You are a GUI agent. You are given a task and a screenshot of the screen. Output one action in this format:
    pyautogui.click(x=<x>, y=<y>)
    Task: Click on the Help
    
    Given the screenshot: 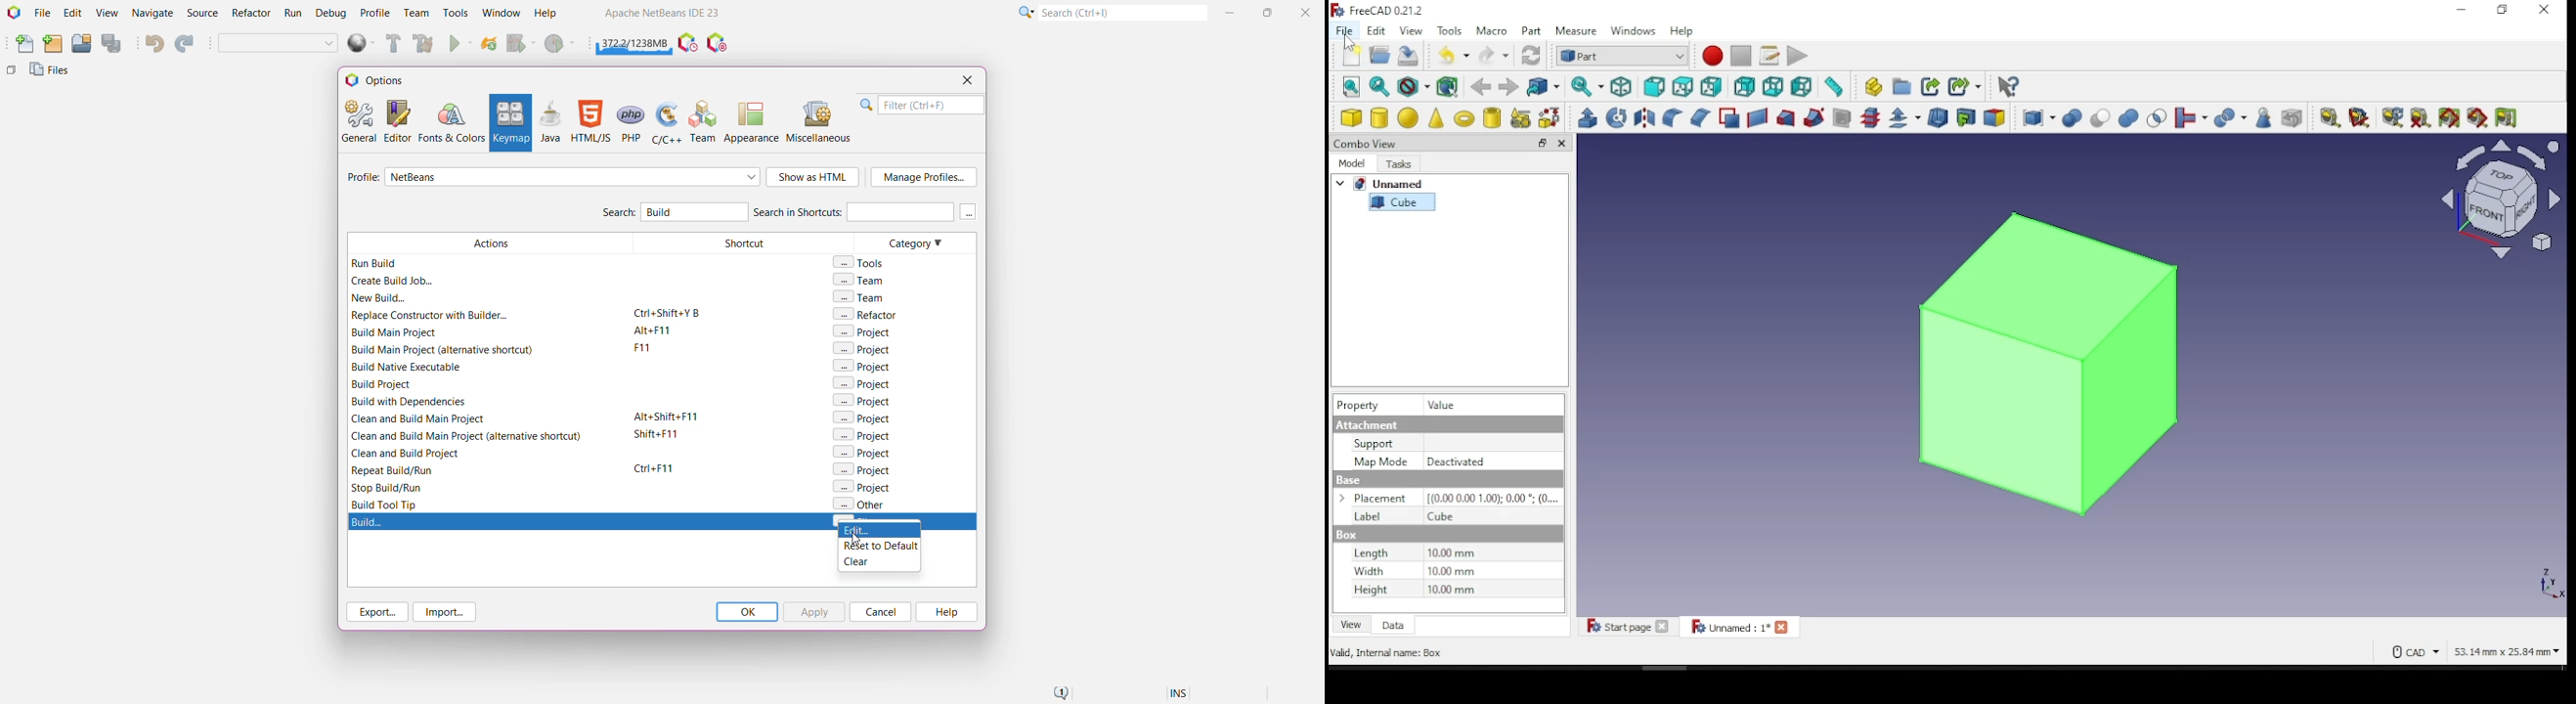 What is the action you would take?
    pyautogui.click(x=945, y=612)
    